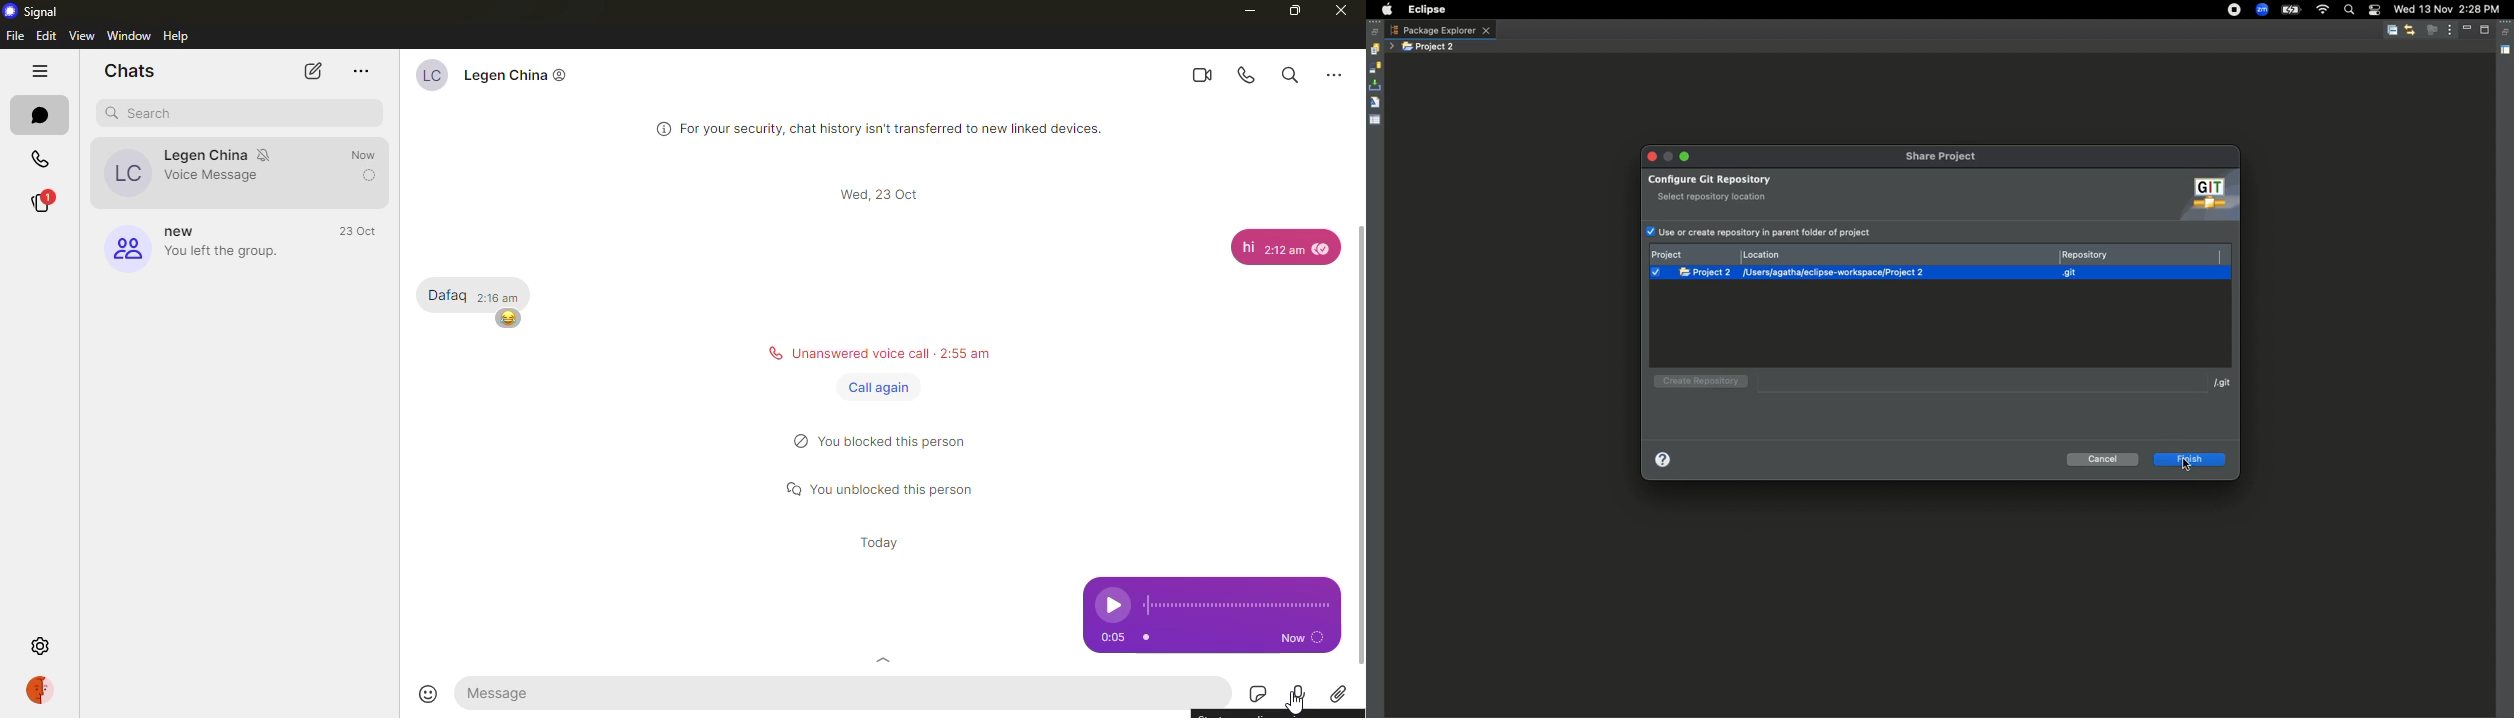  What do you see at coordinates (1295, 695) in the screenshot?
I see `record` at bounding box center [1295, 695].